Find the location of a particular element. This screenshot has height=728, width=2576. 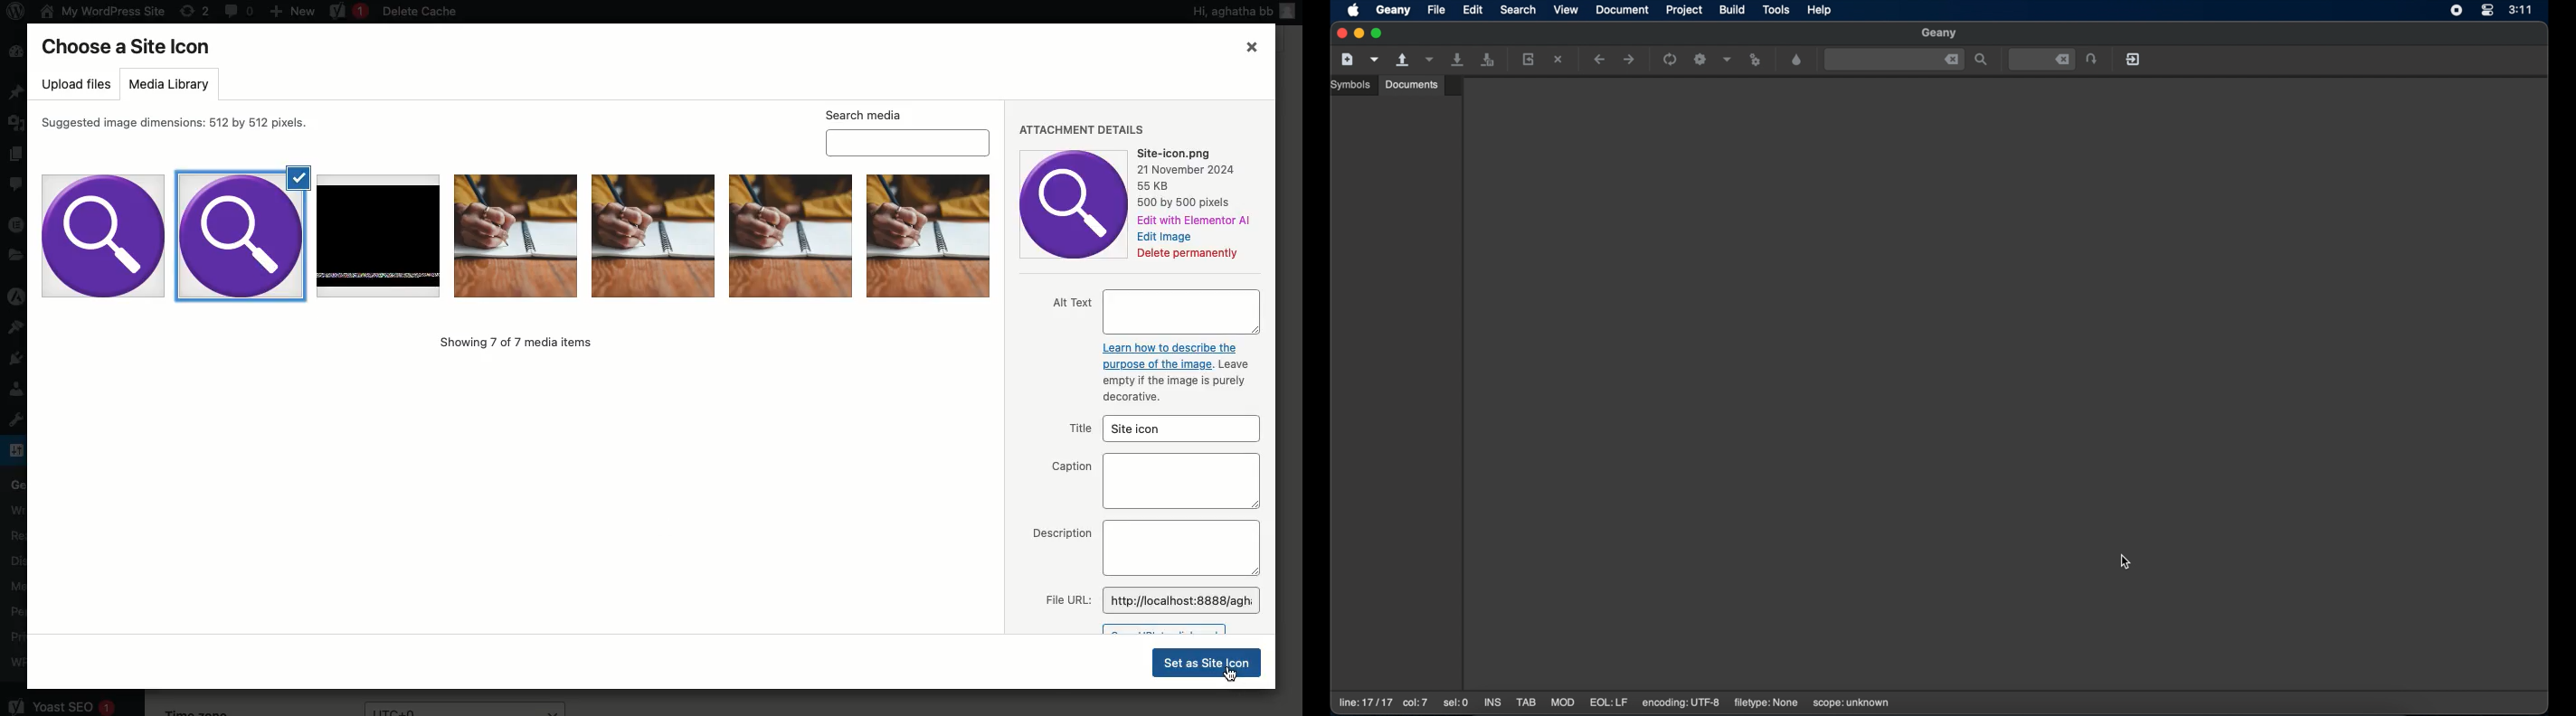

tools is located at coordinates (1777, 11).